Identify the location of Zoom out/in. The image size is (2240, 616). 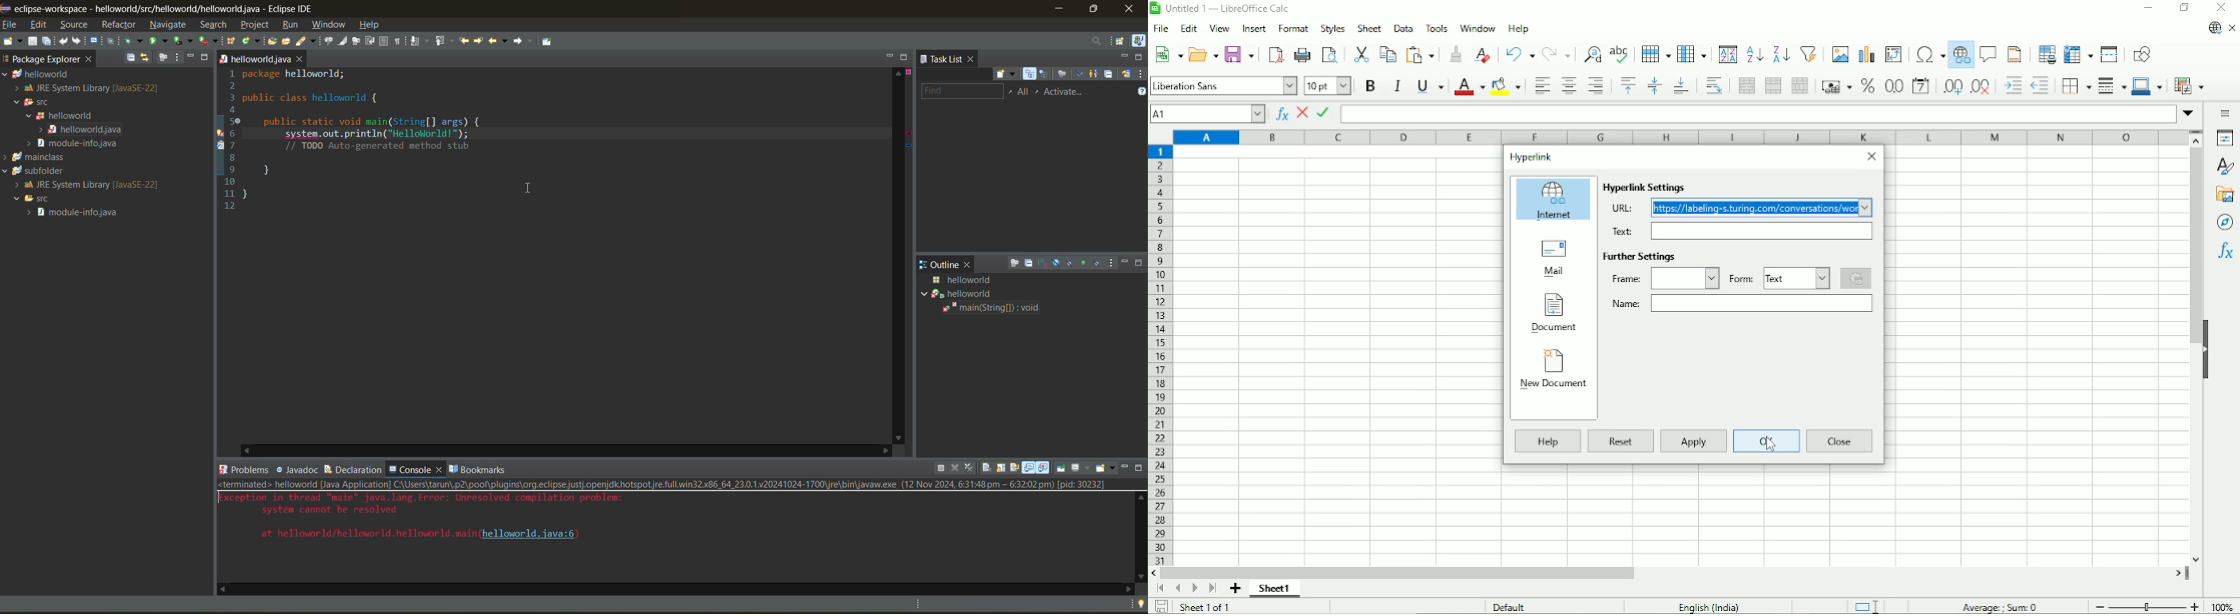
(2145, 605).